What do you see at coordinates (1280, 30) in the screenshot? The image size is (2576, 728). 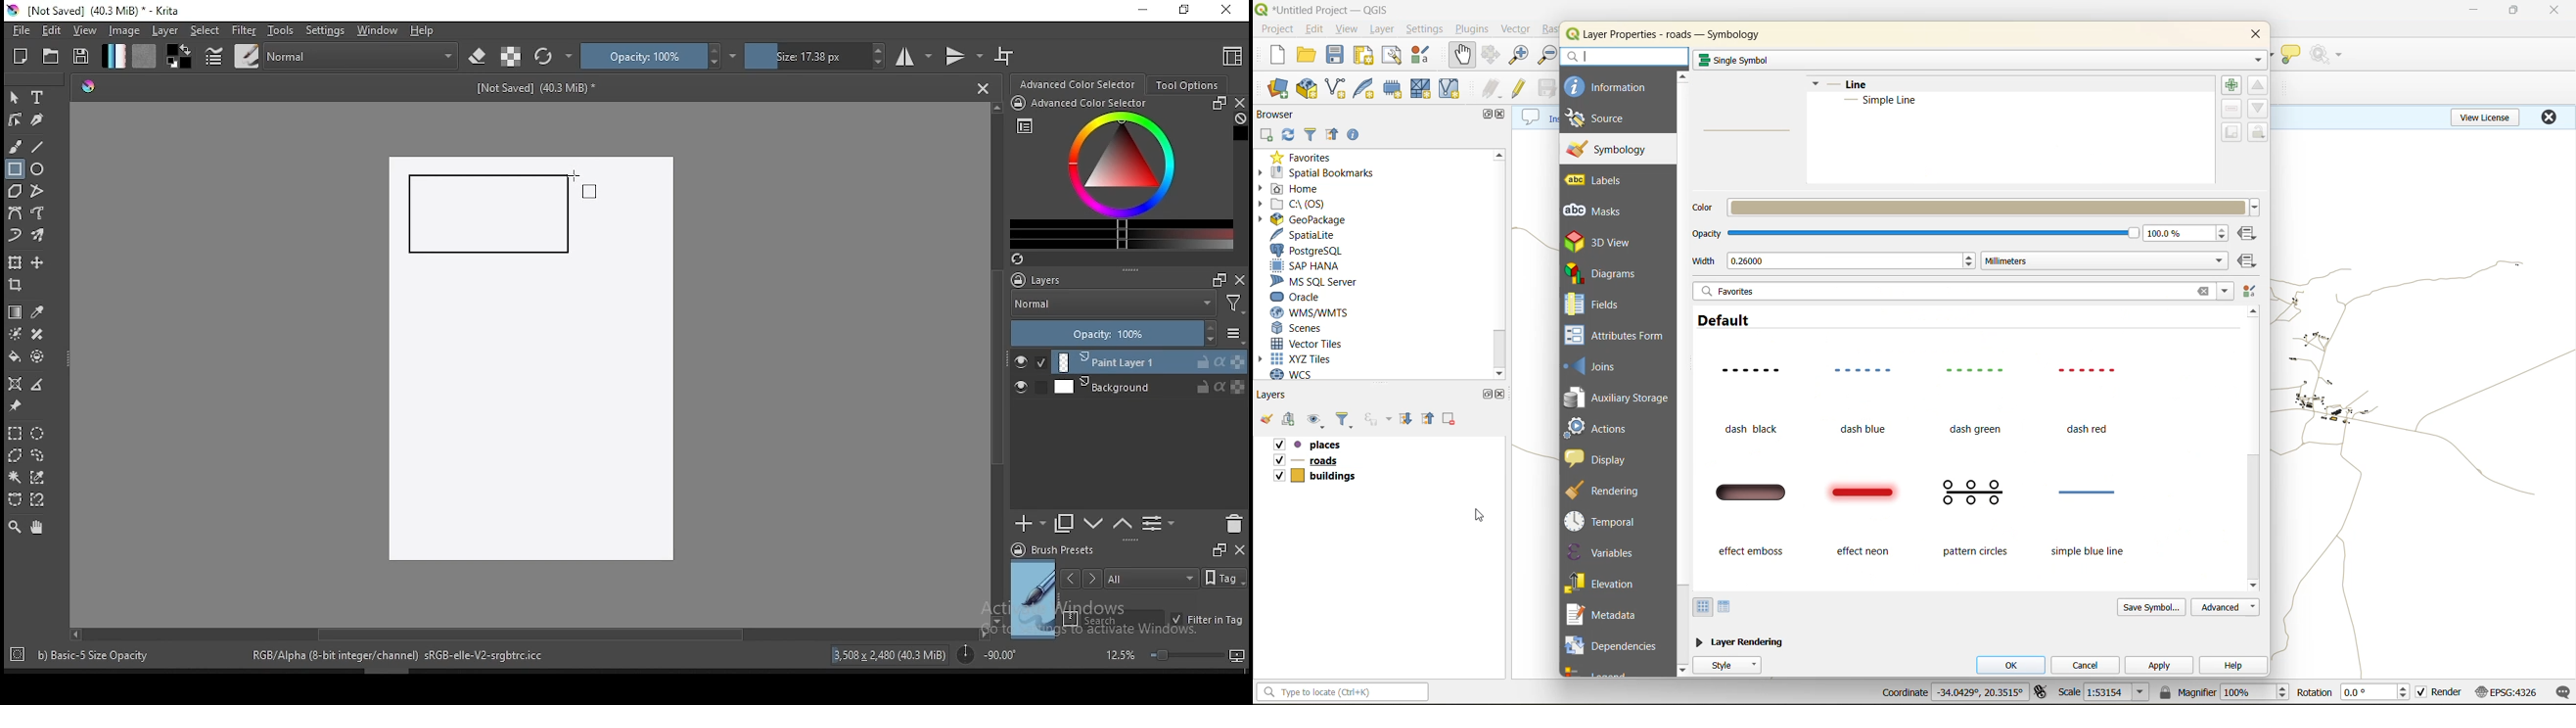 I see `project` at bounding box center [1280, 30].